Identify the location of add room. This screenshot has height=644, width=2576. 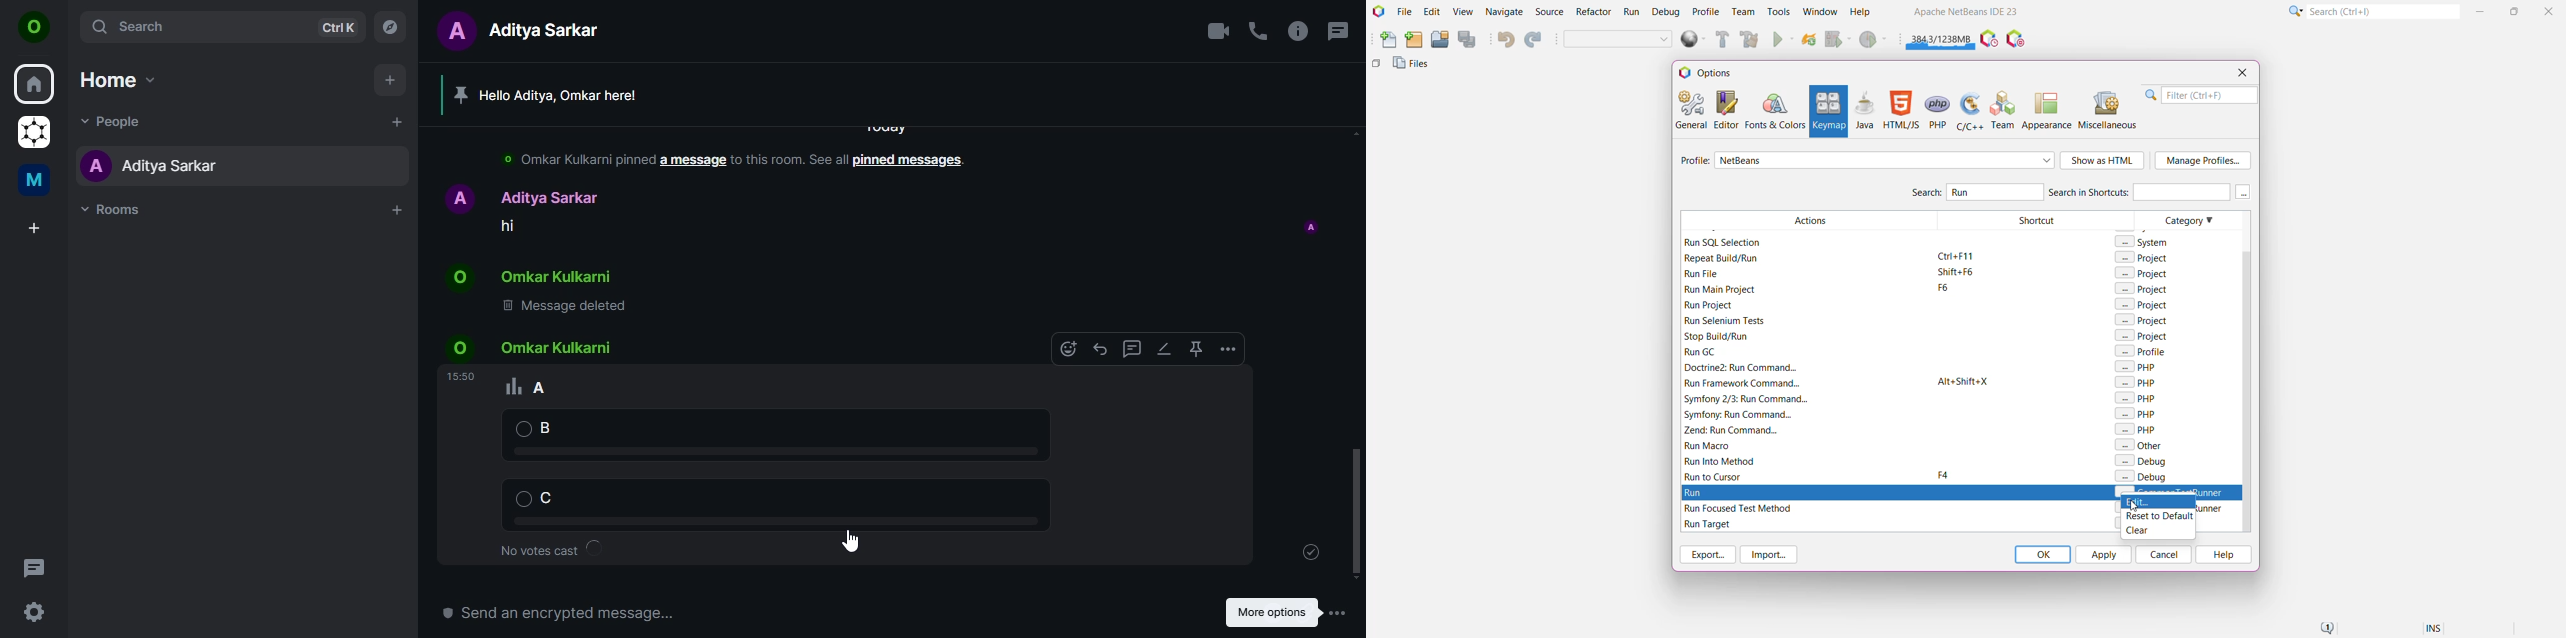
(398, 210).